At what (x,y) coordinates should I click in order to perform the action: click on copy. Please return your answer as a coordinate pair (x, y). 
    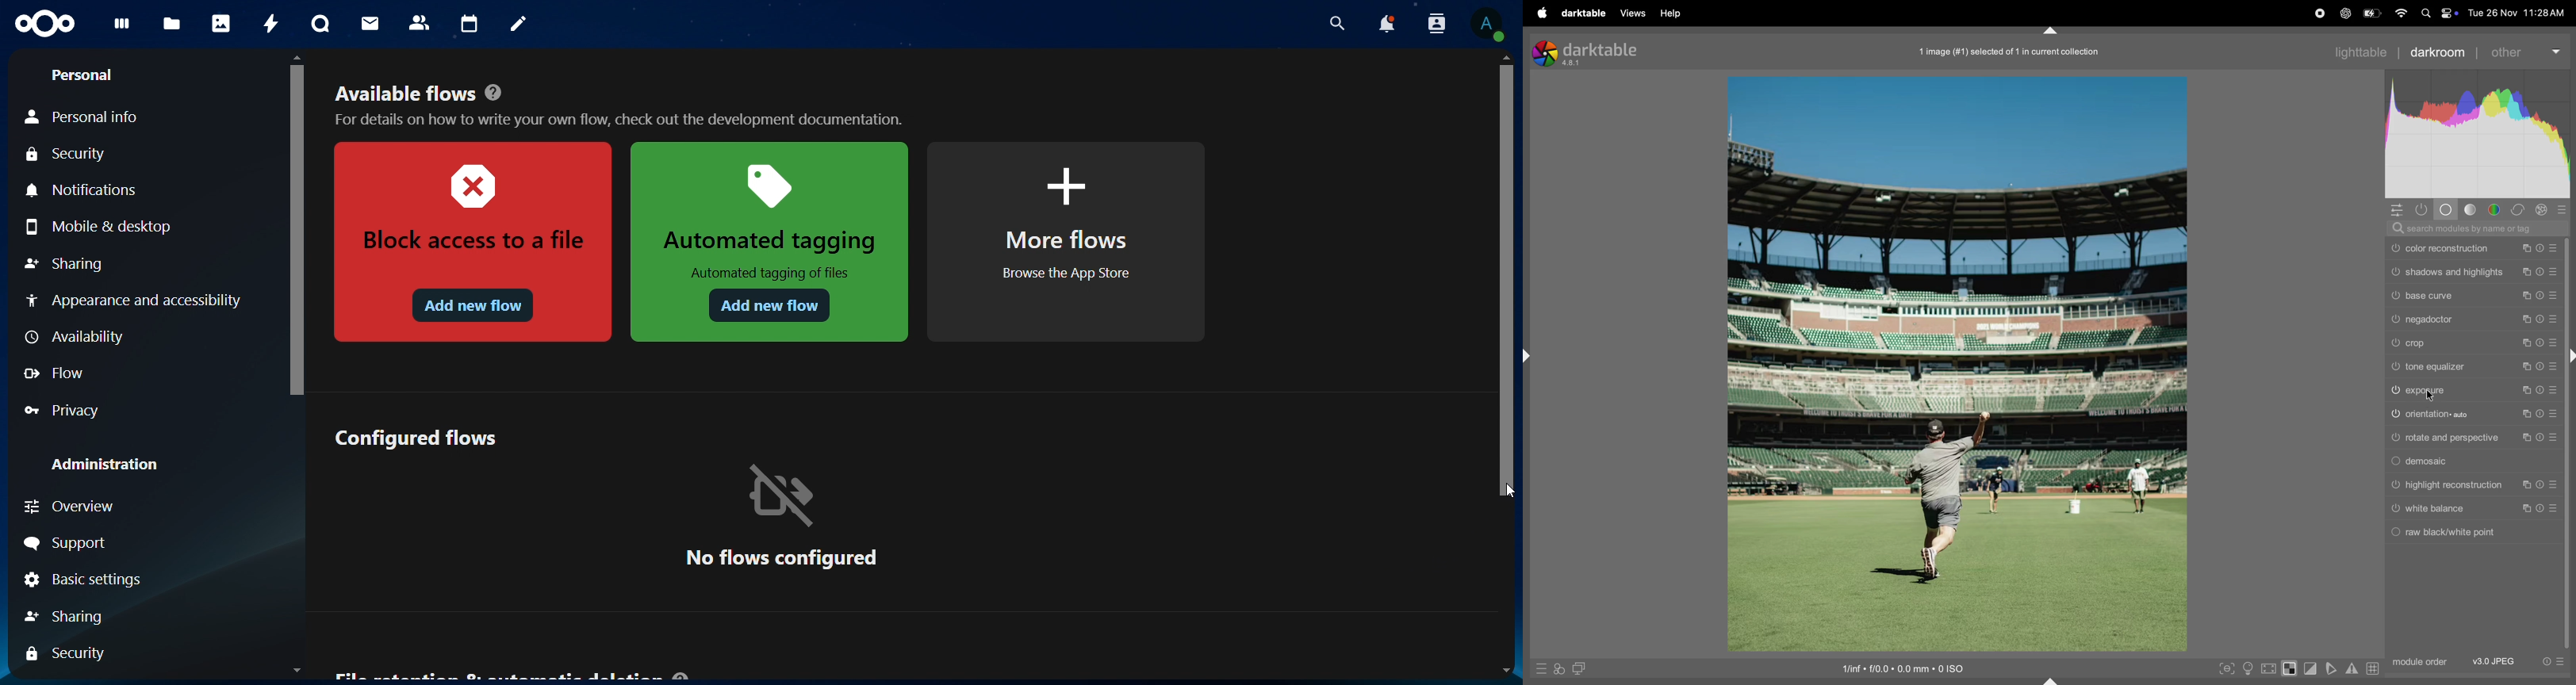
    Looking at the image, I should click on (2526, 508).